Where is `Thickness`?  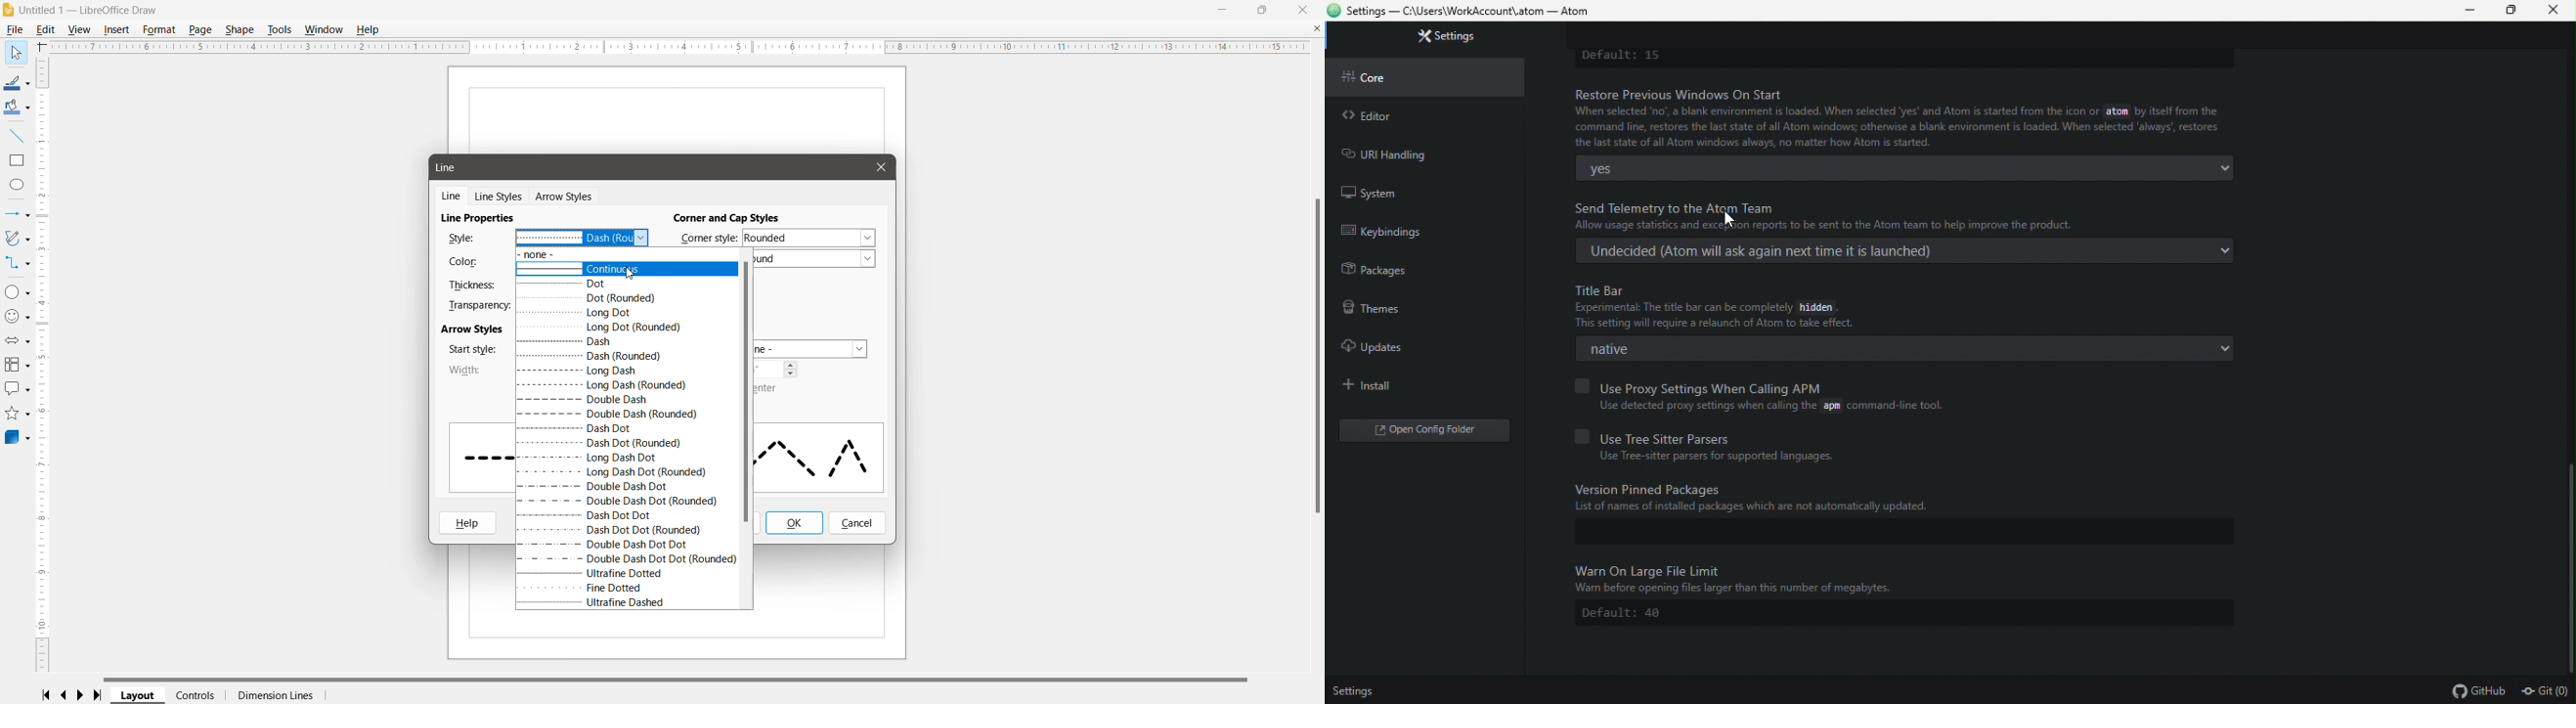 Thickness is located at coordinates (475, 285).